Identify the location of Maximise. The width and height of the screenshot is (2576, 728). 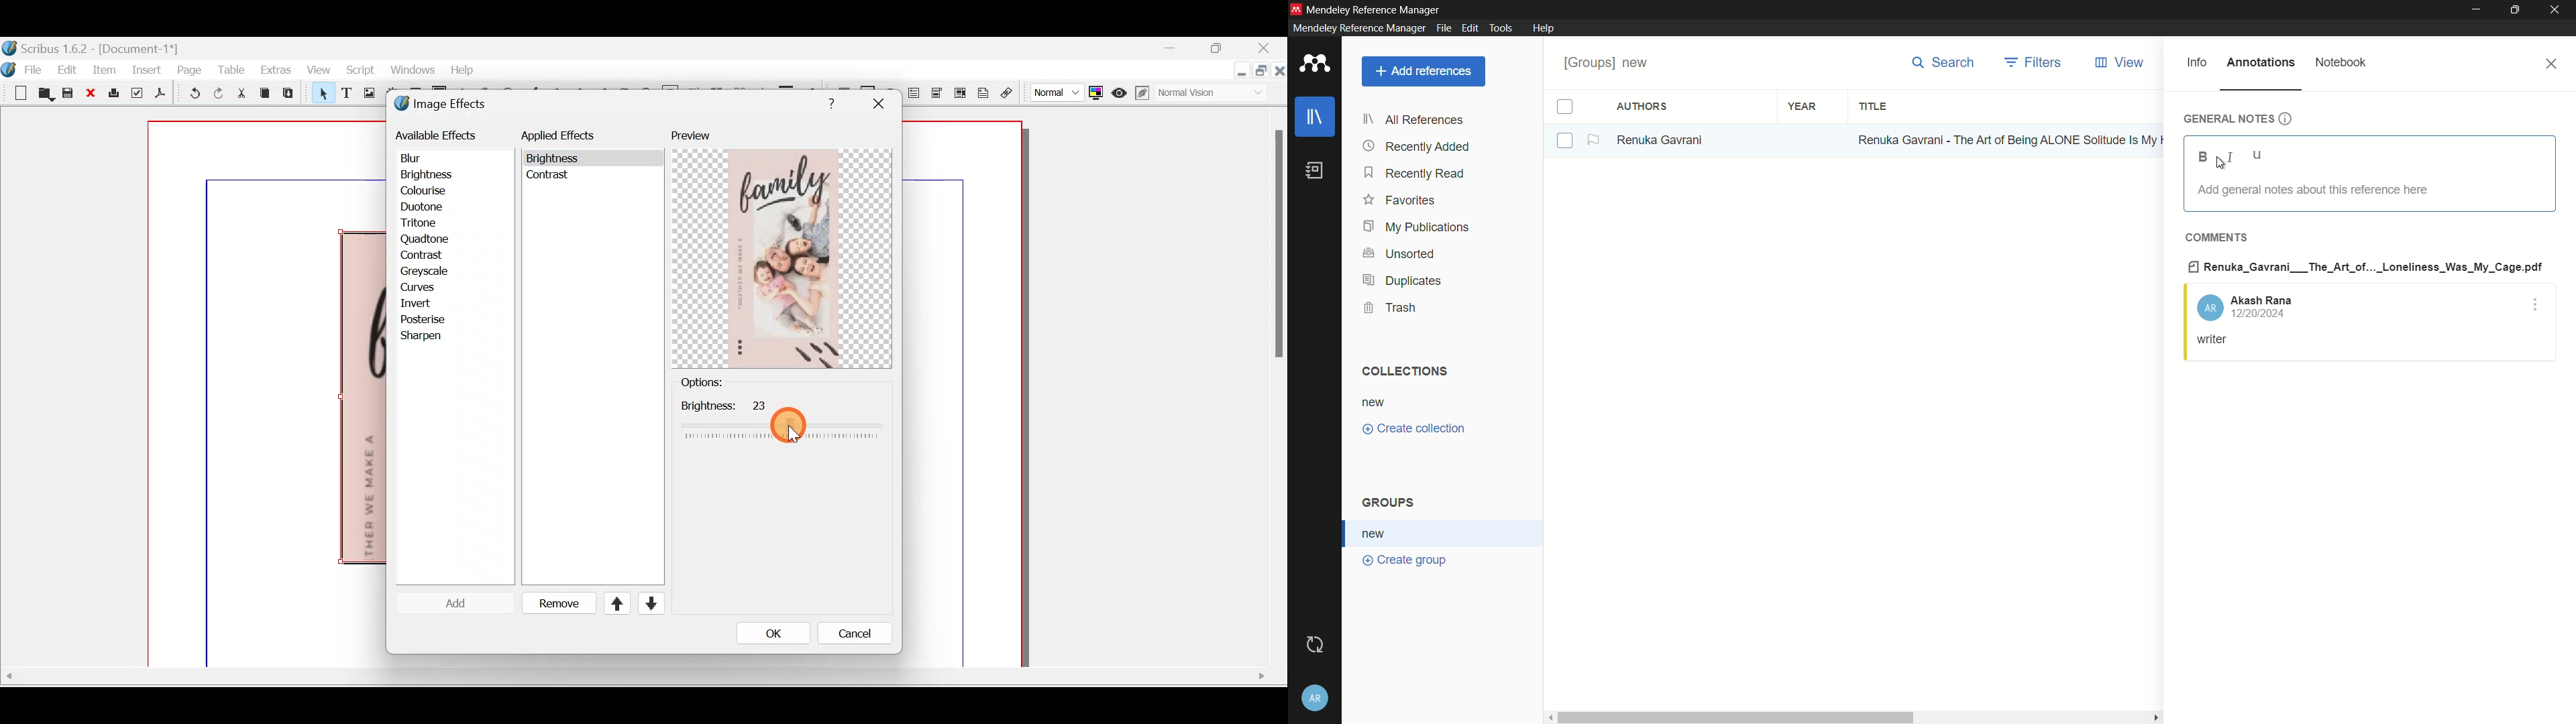
(1263, 74).